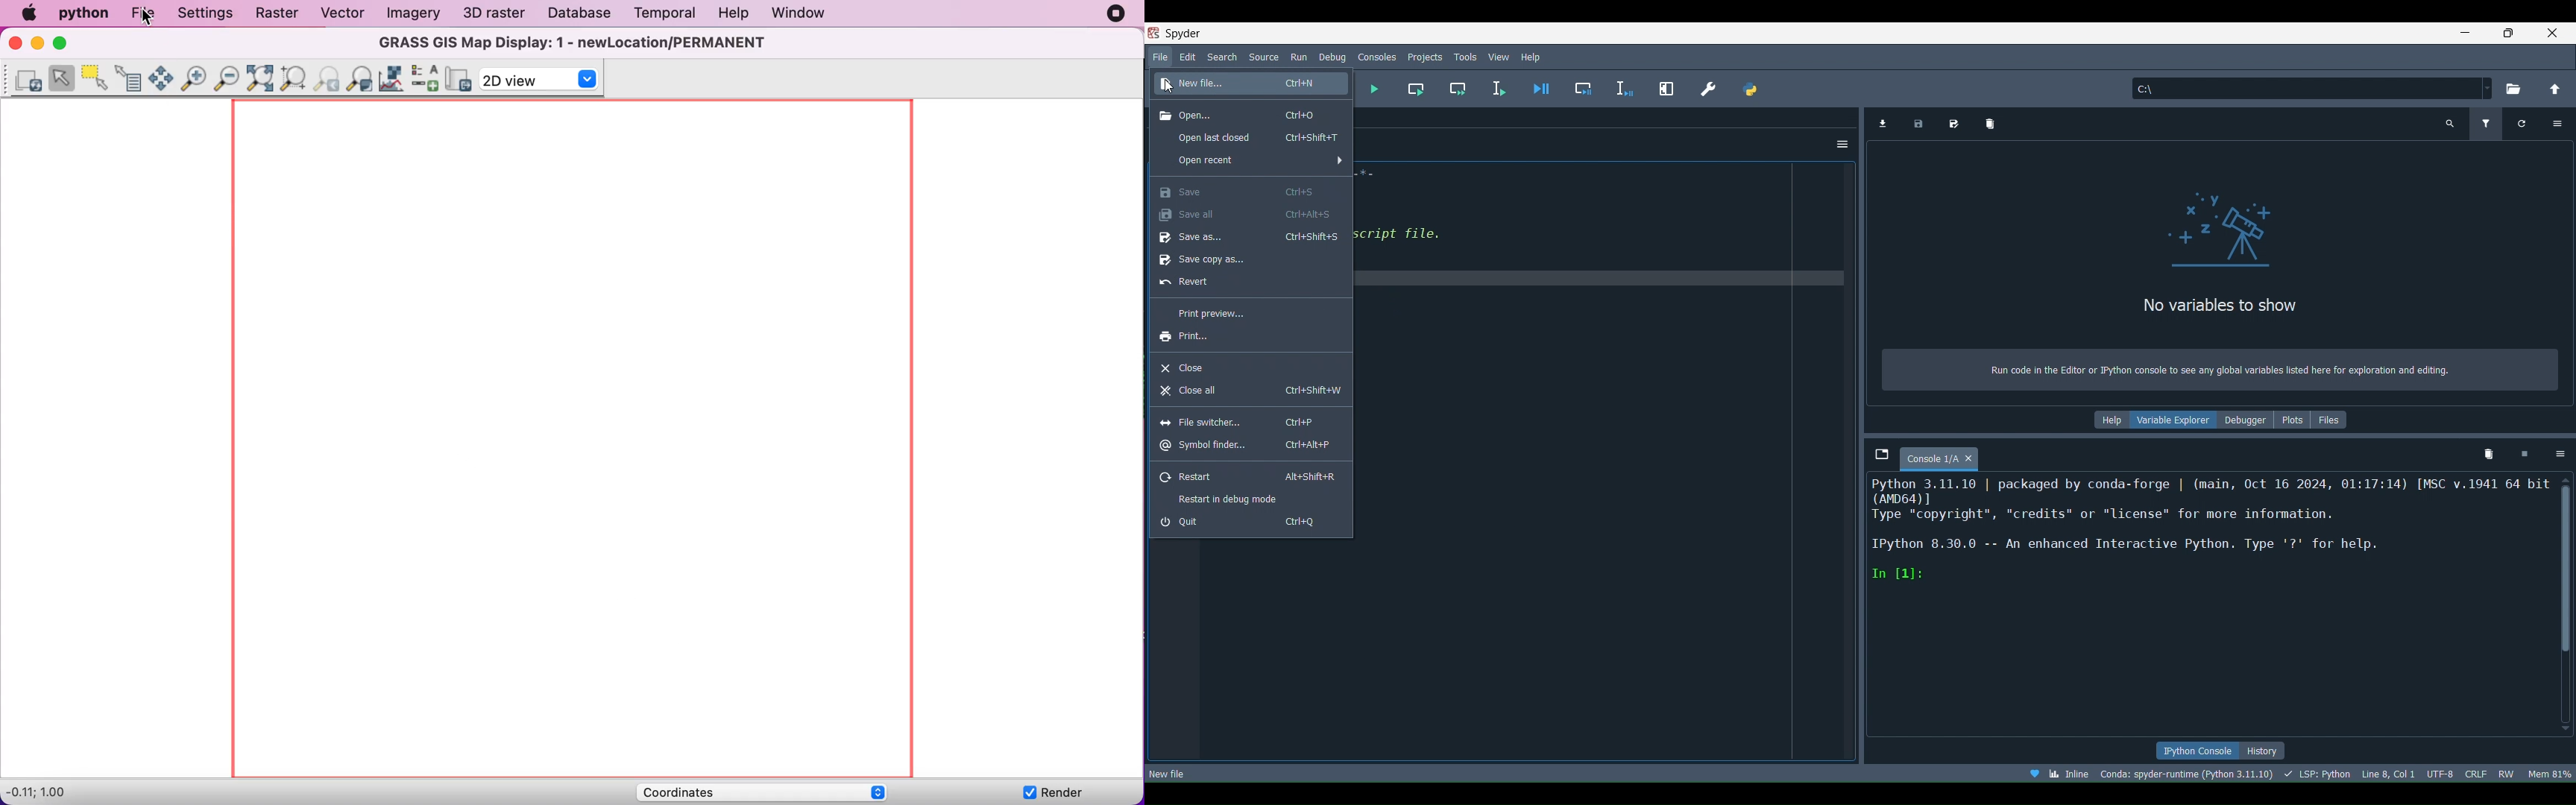 This screenshot has height=812, width=2576. I want to click on File, so click(1159, 57).